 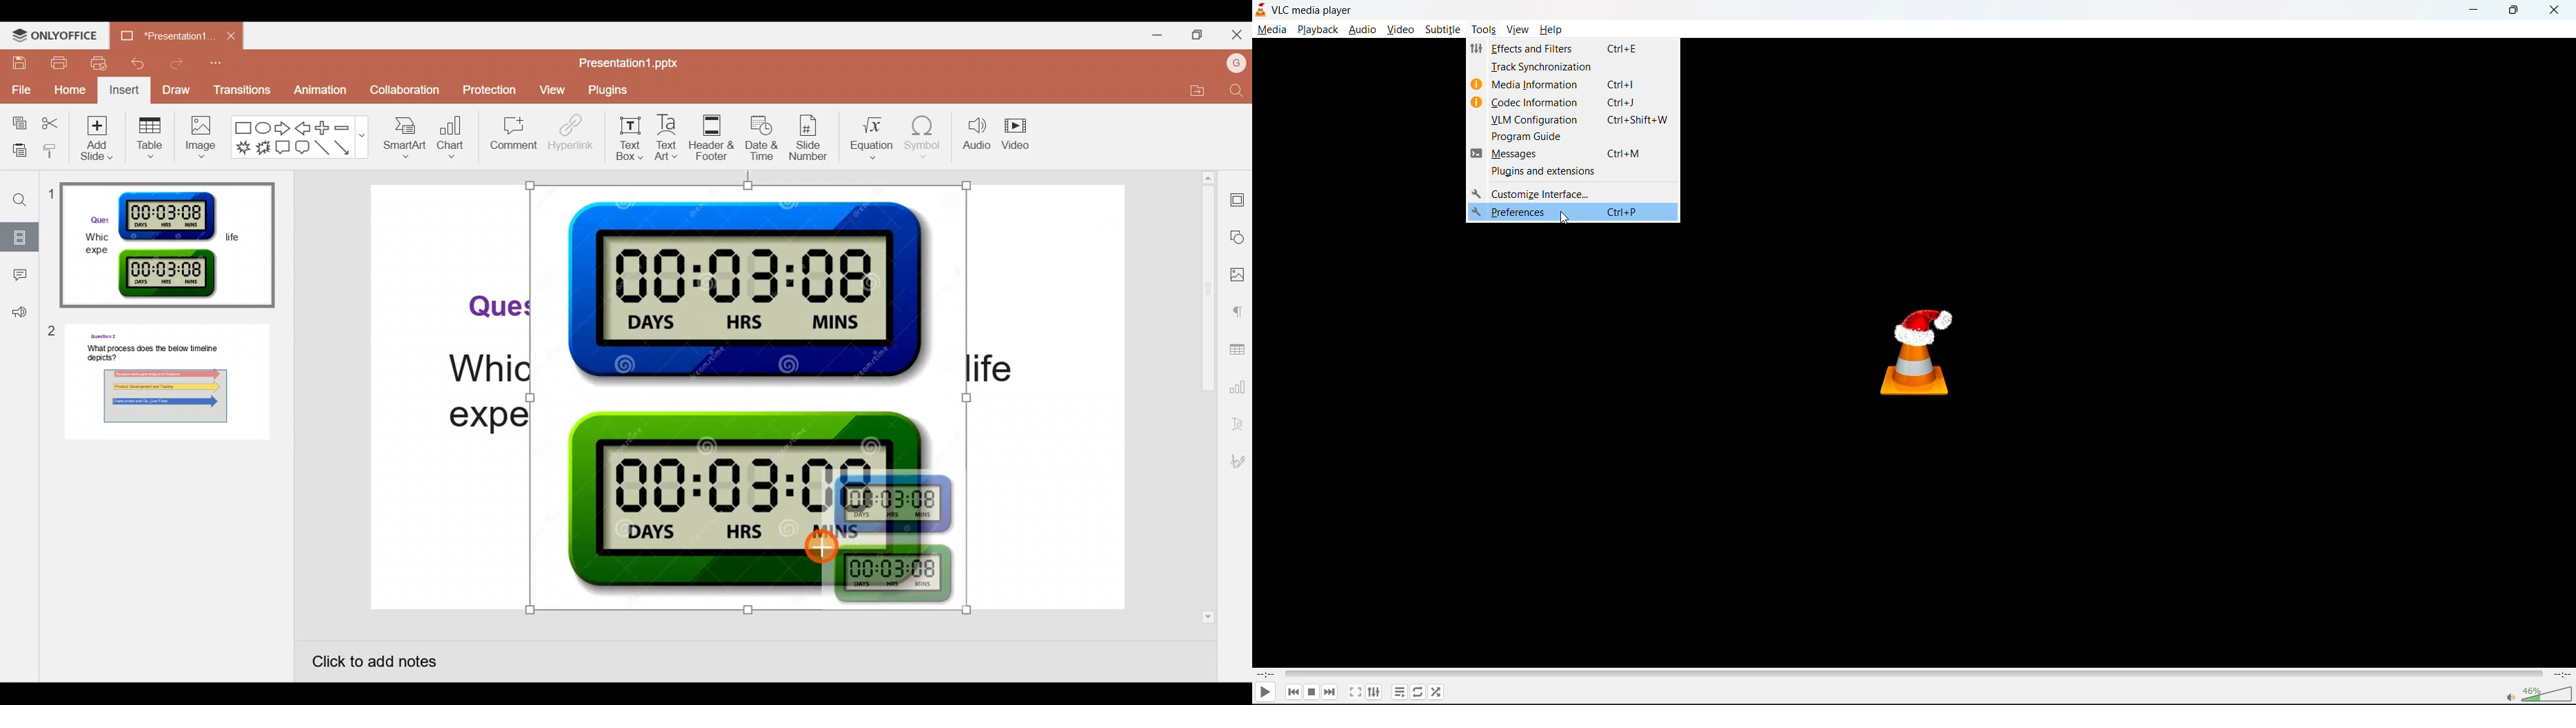 What do you see at coordinates (749, 396) in the screenshot?
I see `Inserted Timer Graphic` at bounding box center [749, 396].